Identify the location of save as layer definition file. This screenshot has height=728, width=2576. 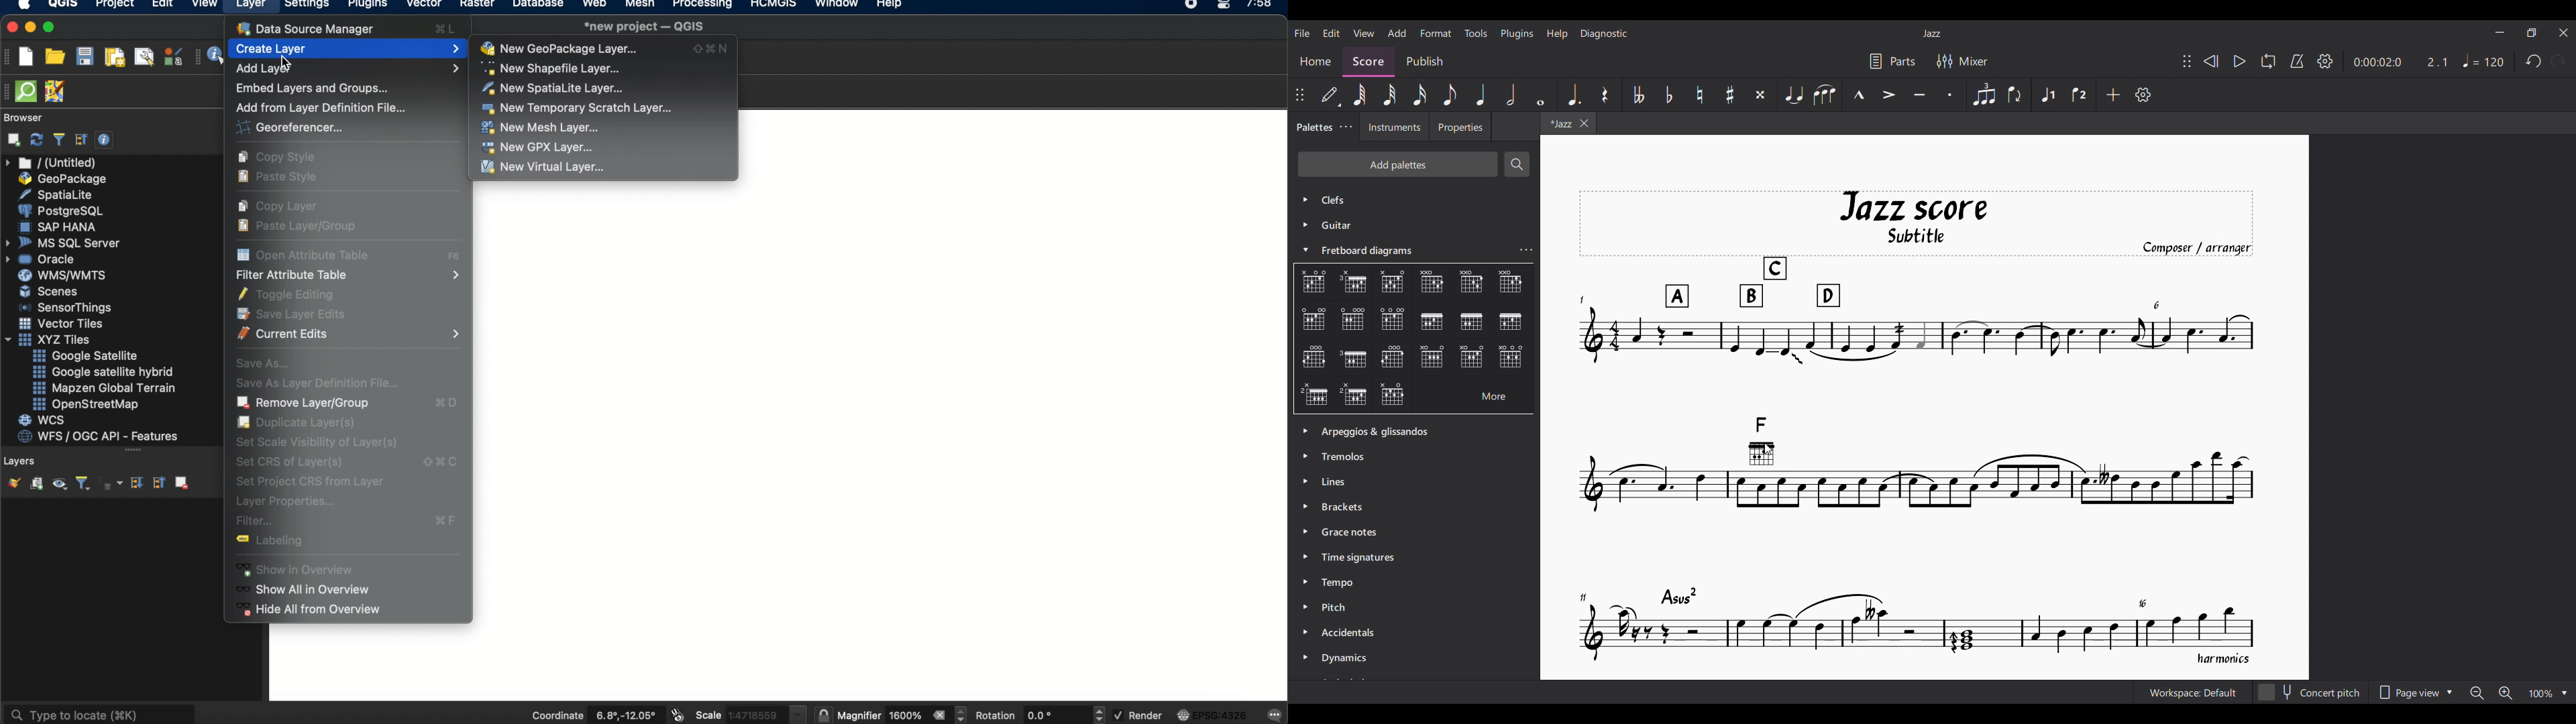
(319, 381).